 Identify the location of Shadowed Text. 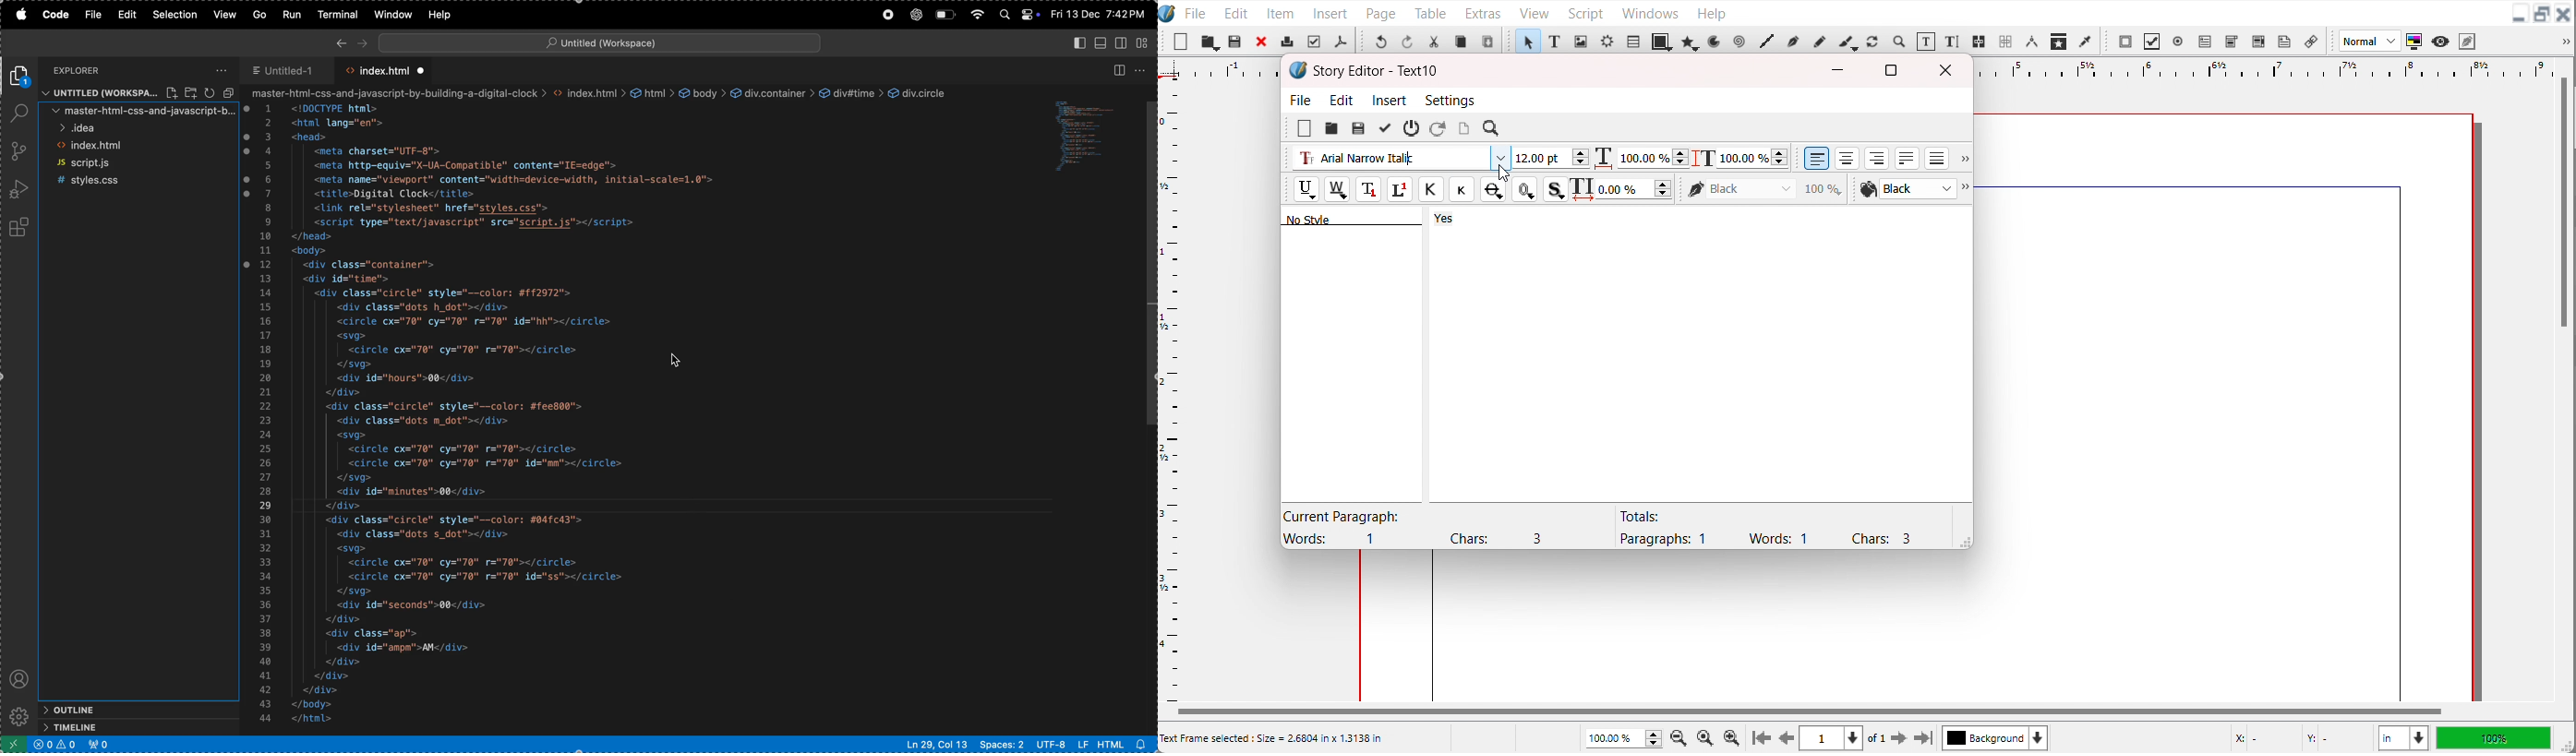
(1556, 189).